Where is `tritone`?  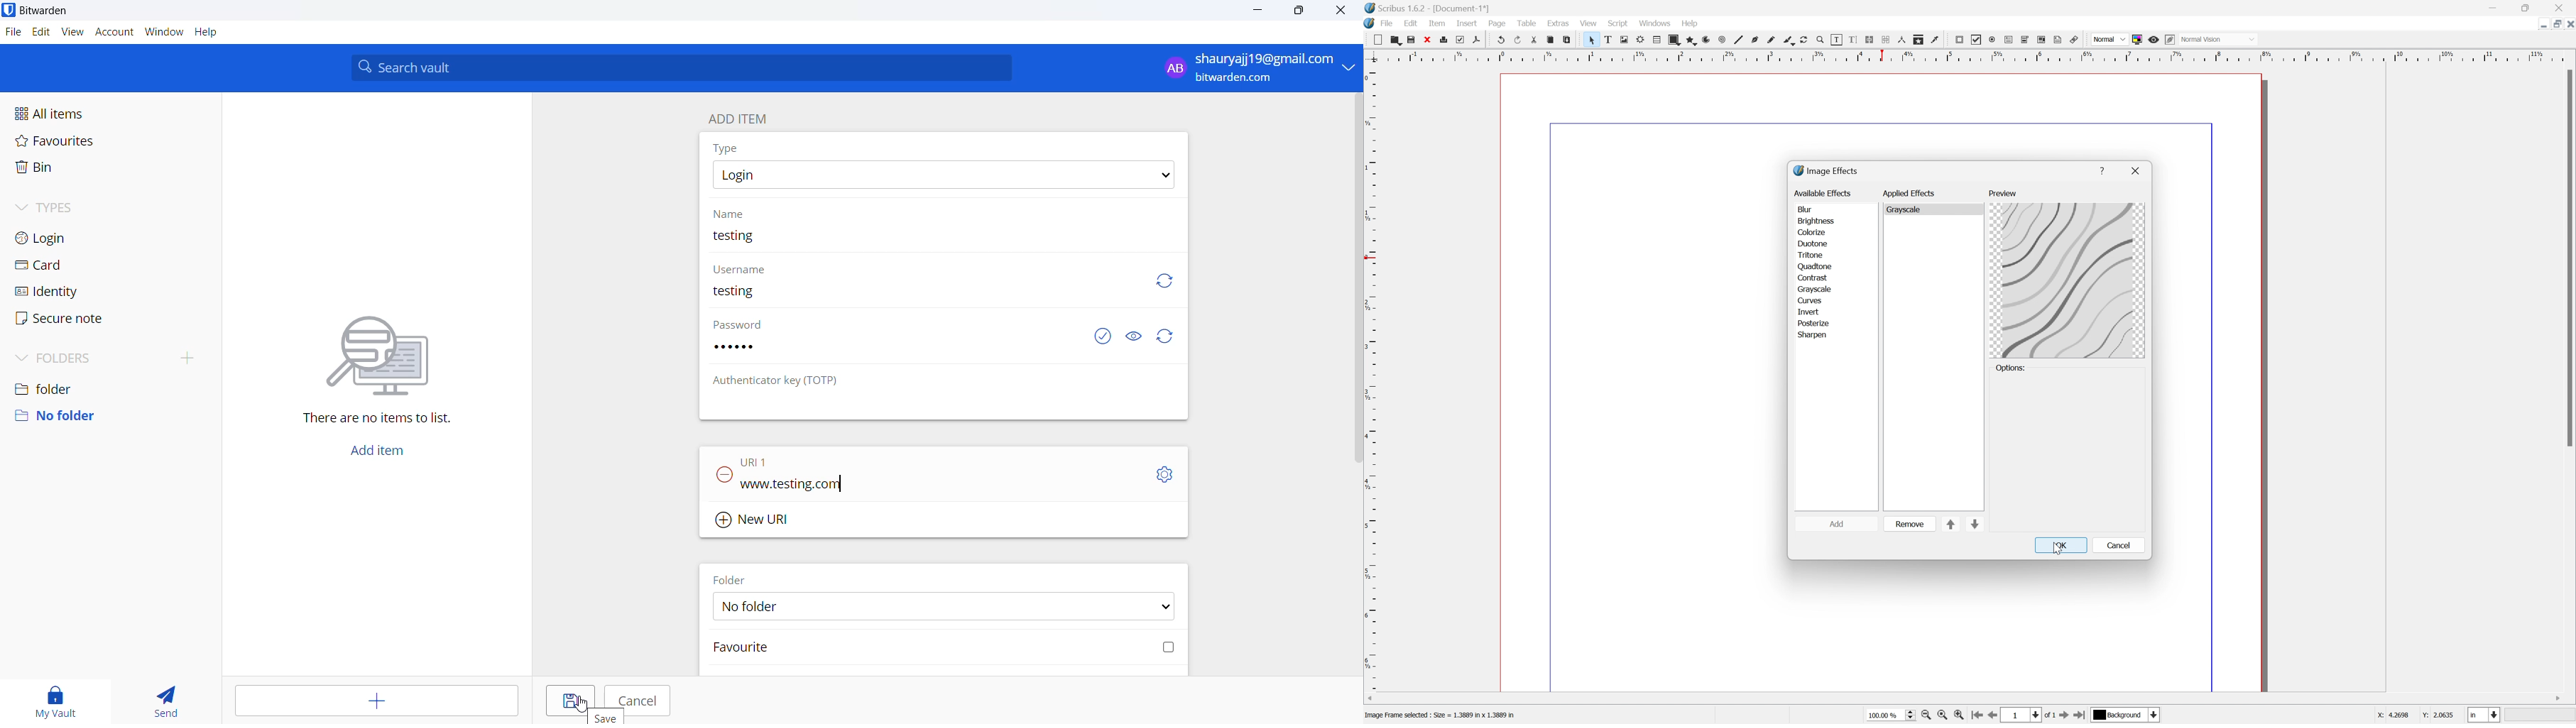 tritone is located at coordinates (1812, 255).